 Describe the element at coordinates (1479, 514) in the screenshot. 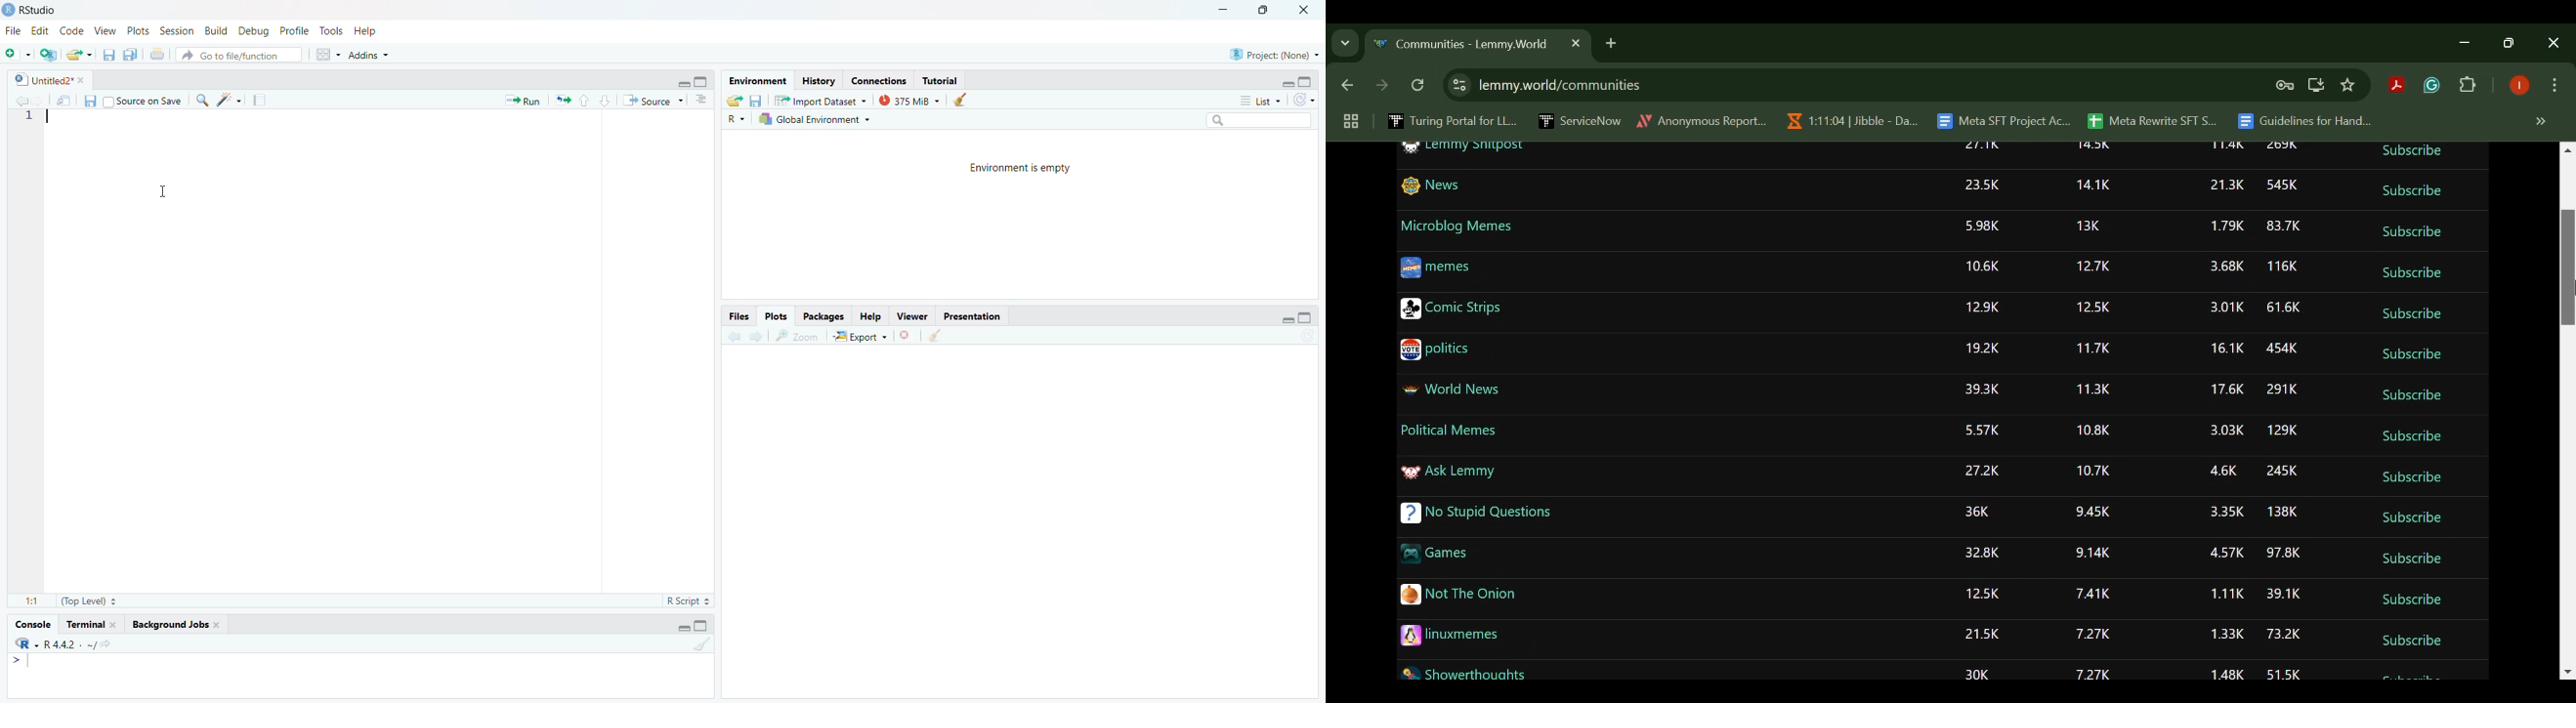

I see `No Stupid Questions` at that location.